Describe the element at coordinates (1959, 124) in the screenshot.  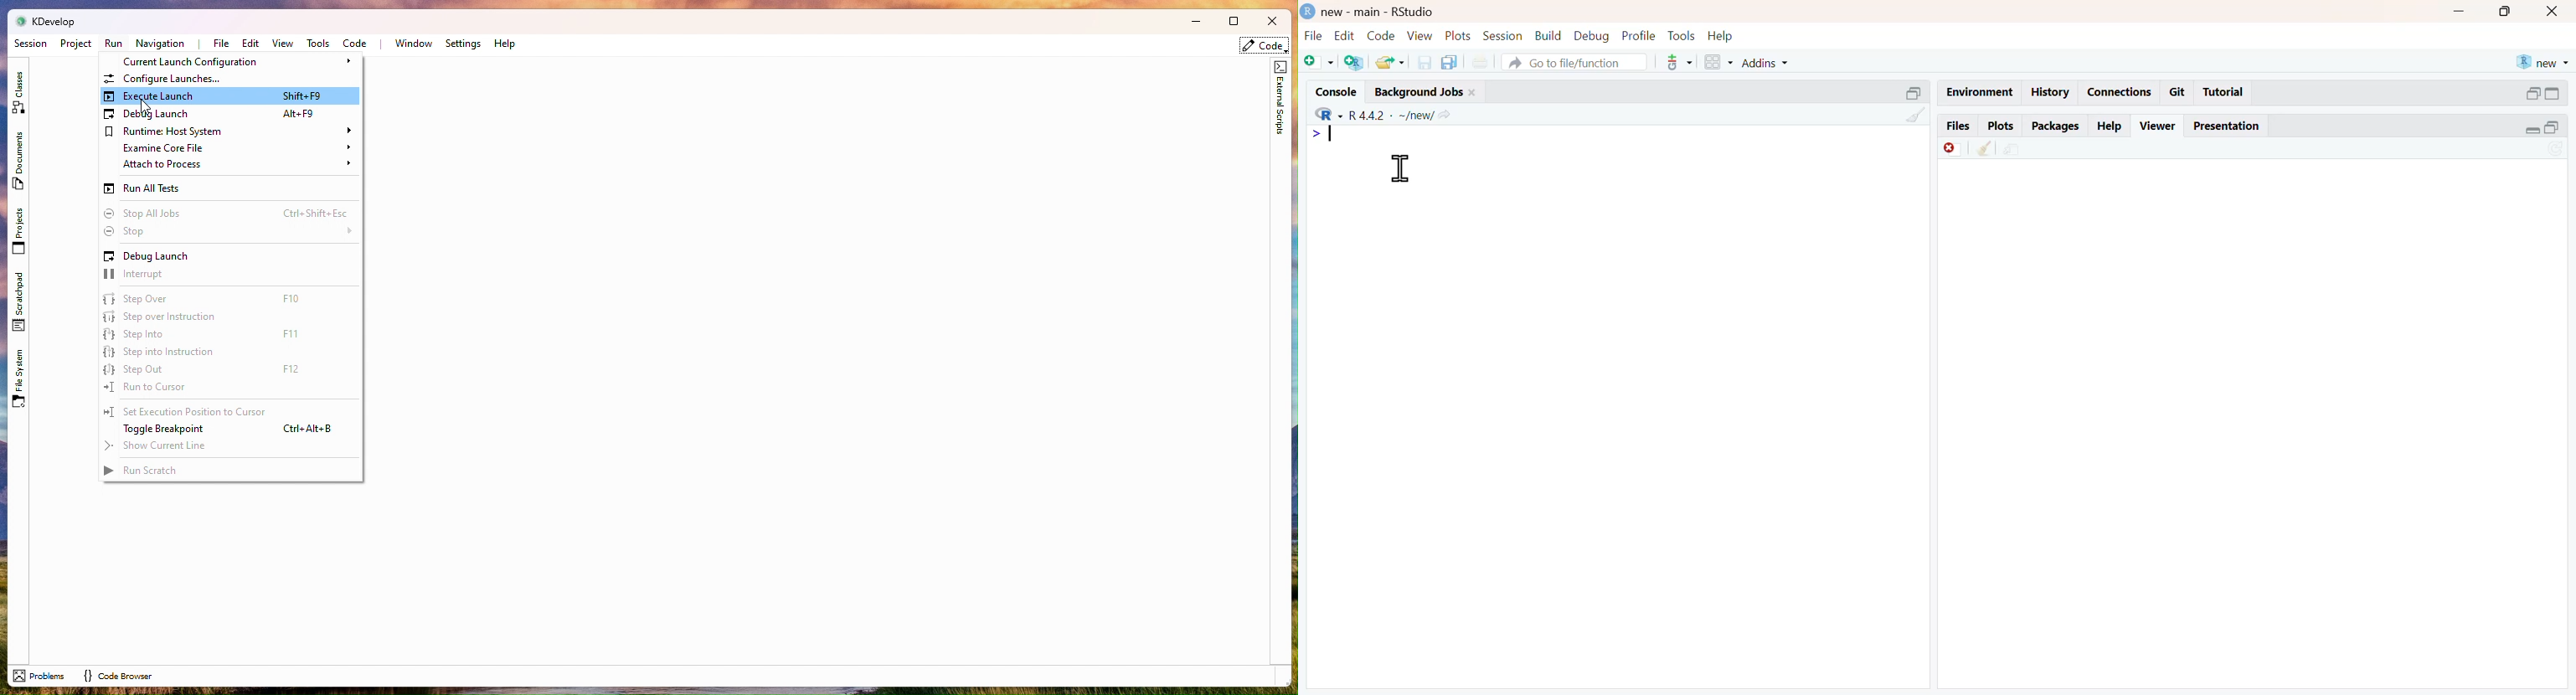
I see `files` at that location.